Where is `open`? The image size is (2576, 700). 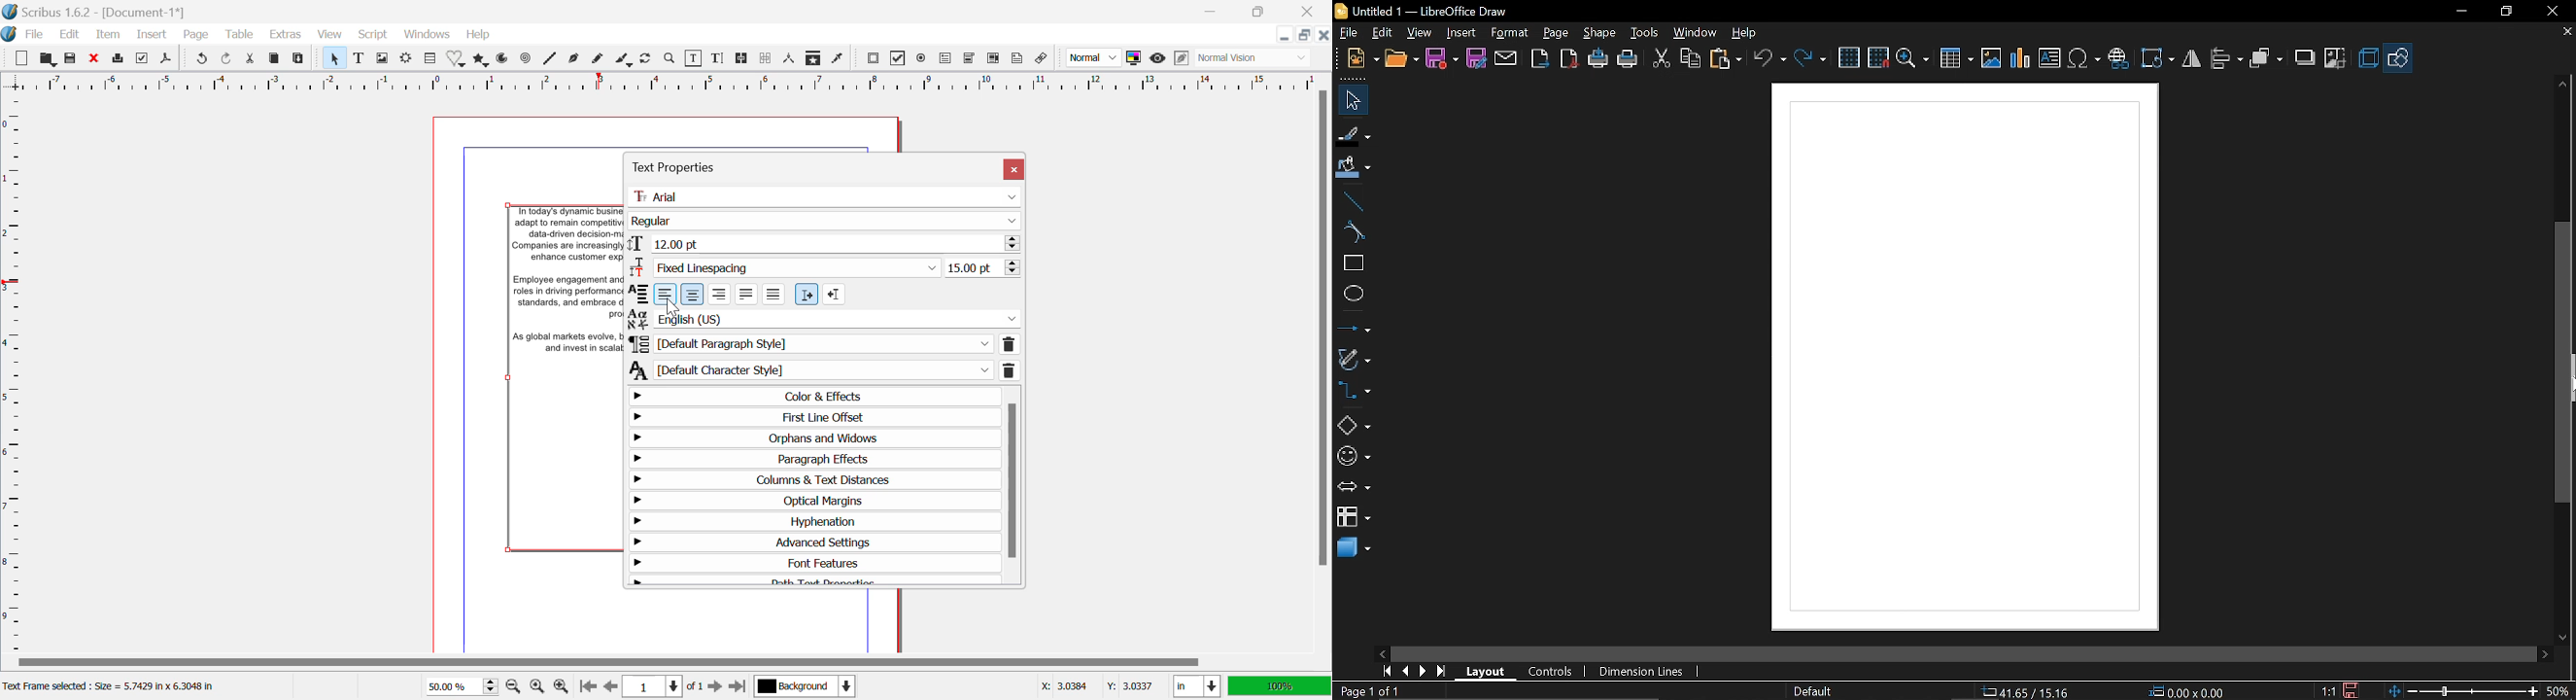 open is located at coordinates (1402, 60).